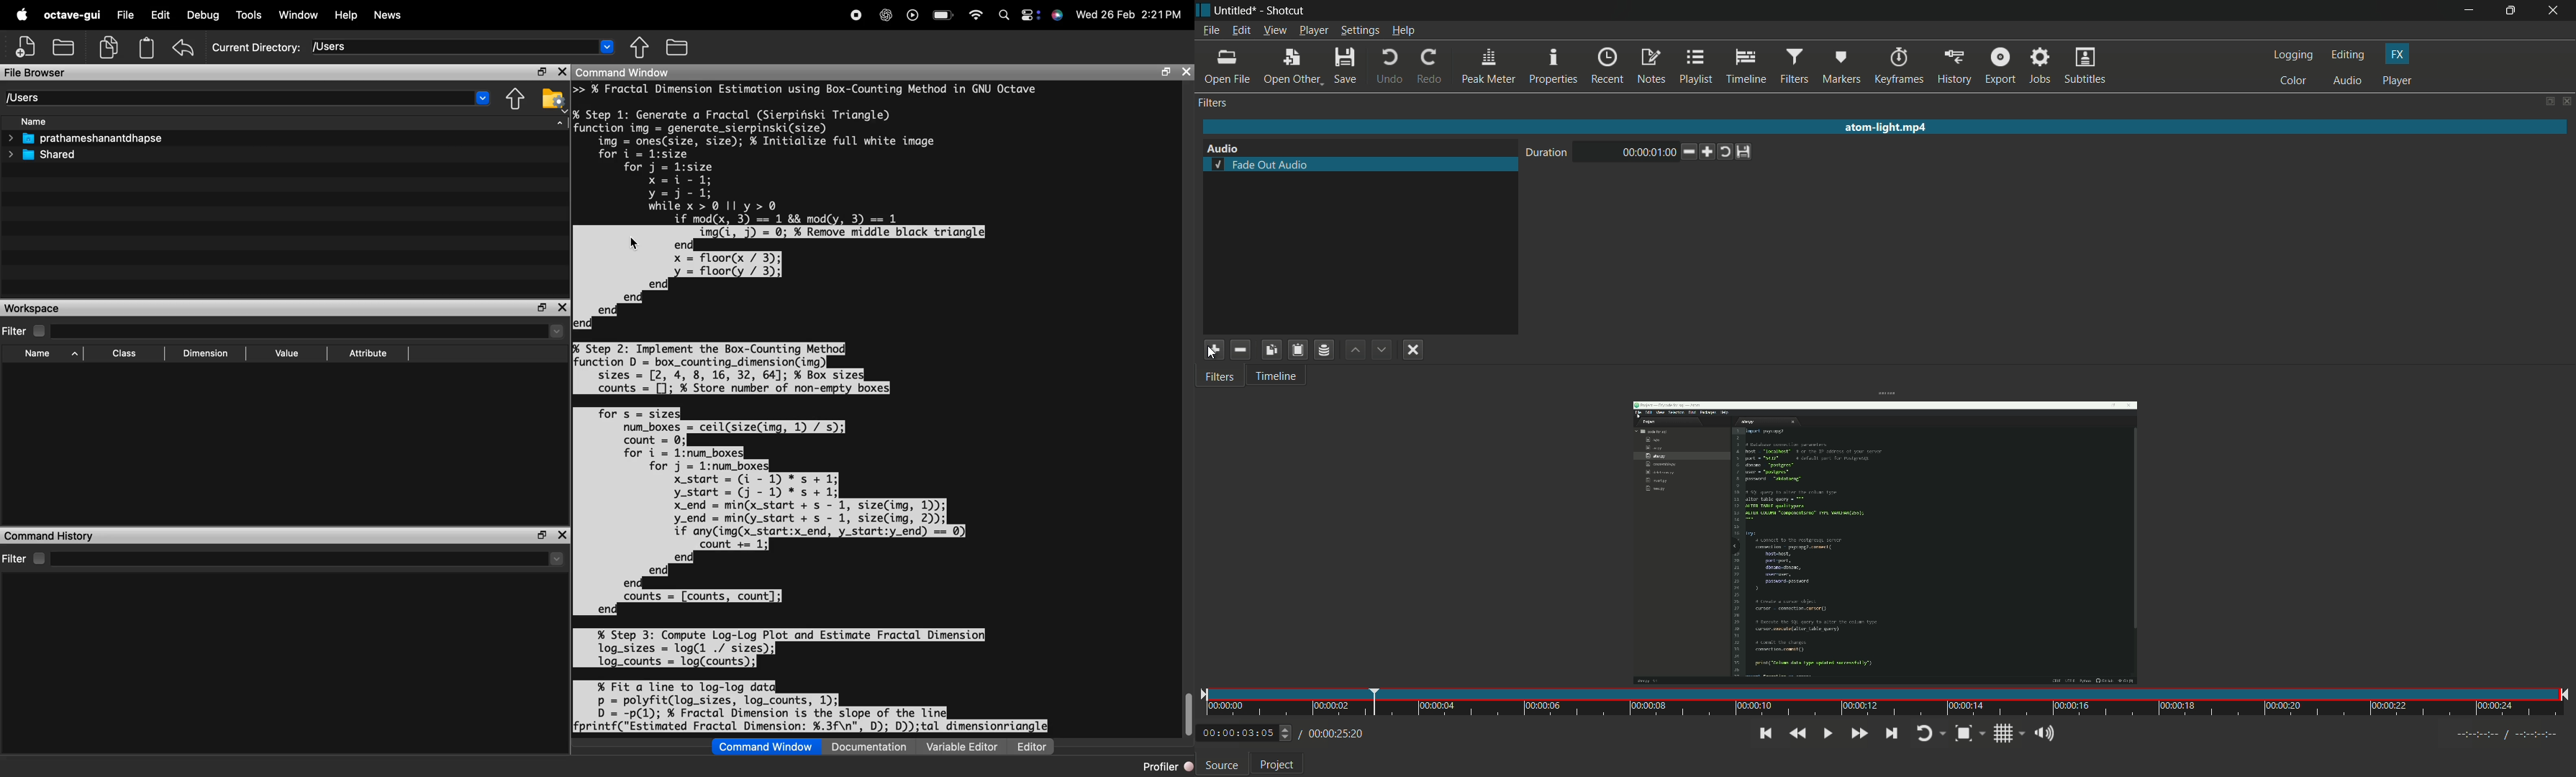 Image resolution: width=2576 pixels, height=784 pixels. Describe the element at coordinates (1218, 378) in the screenshot. I see `filters` at that location.